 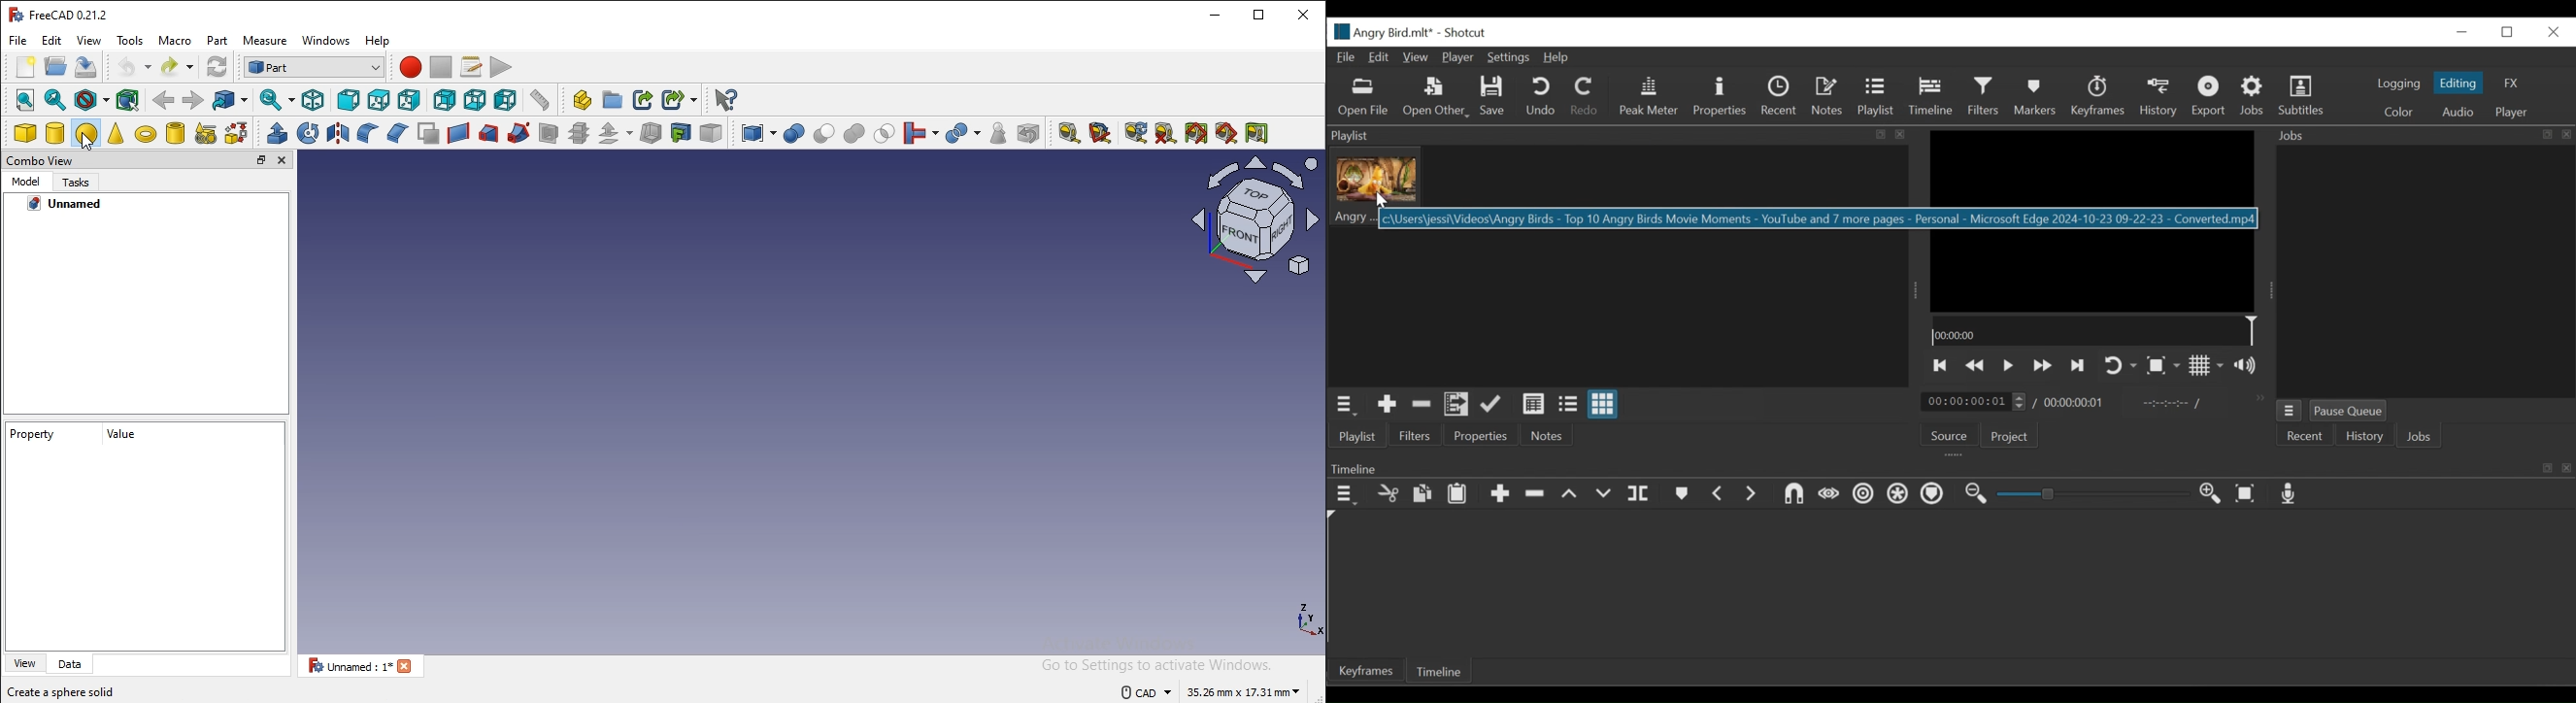 I want to click on Markers, so click(x=2036, y=98).